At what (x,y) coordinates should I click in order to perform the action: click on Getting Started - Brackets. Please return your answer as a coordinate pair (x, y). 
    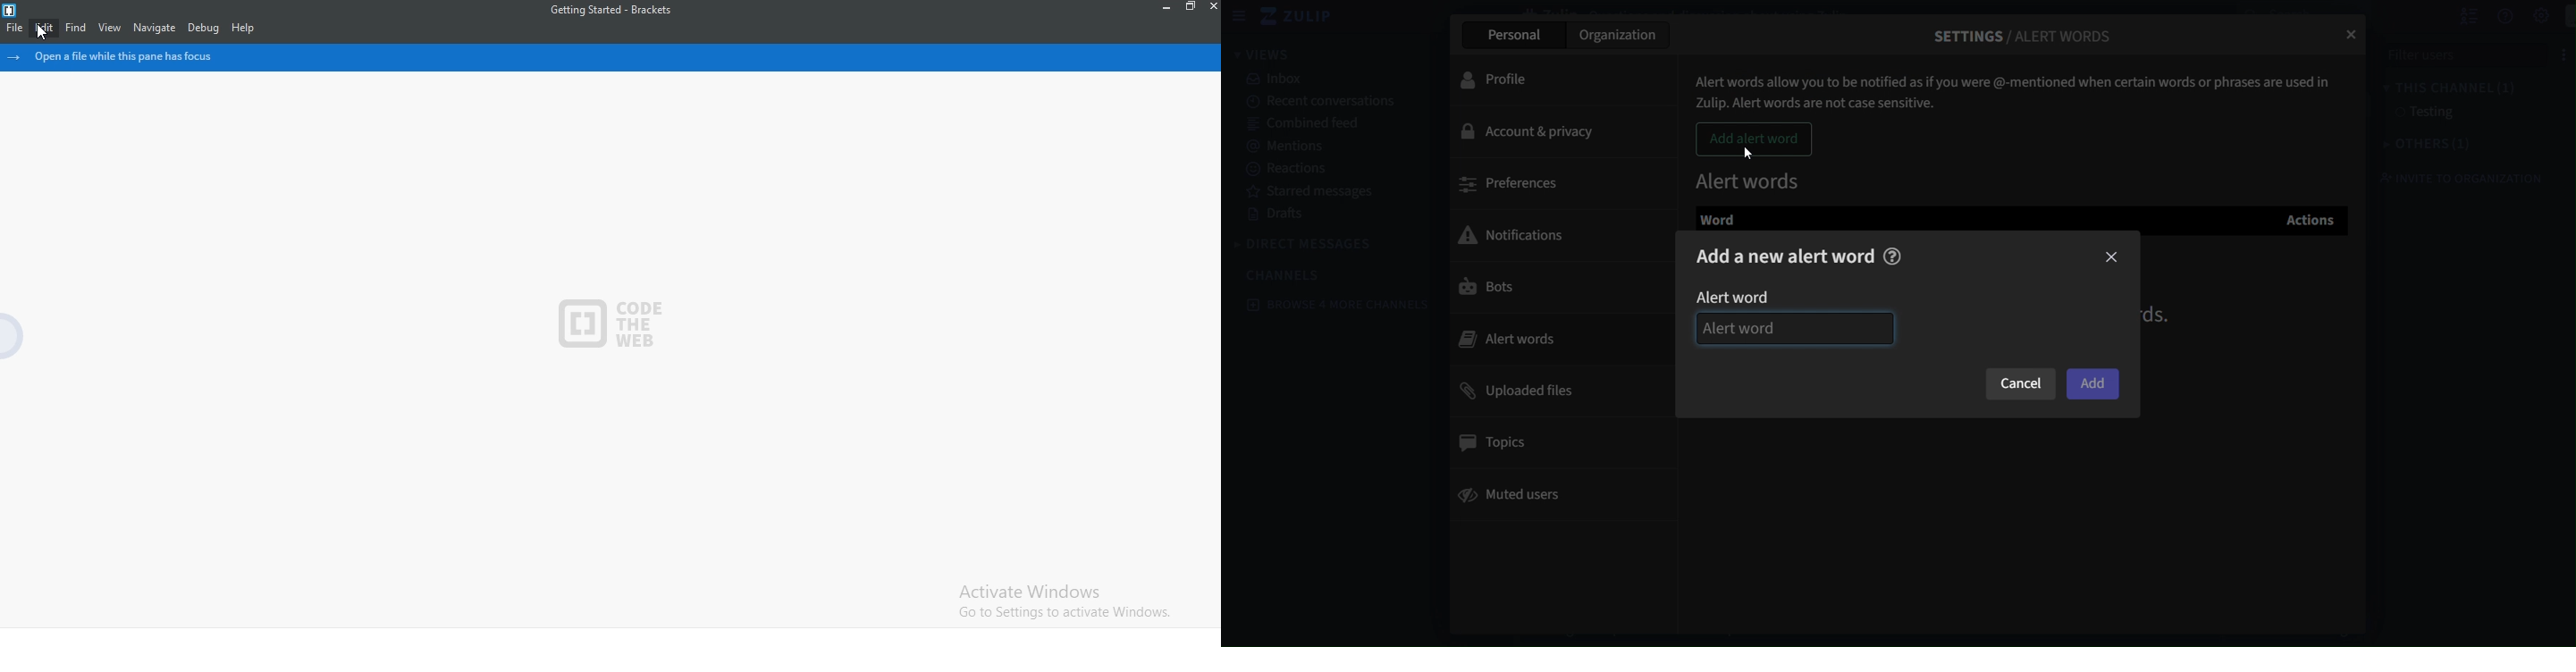
    Looking at the image, I should click on (619, 9).